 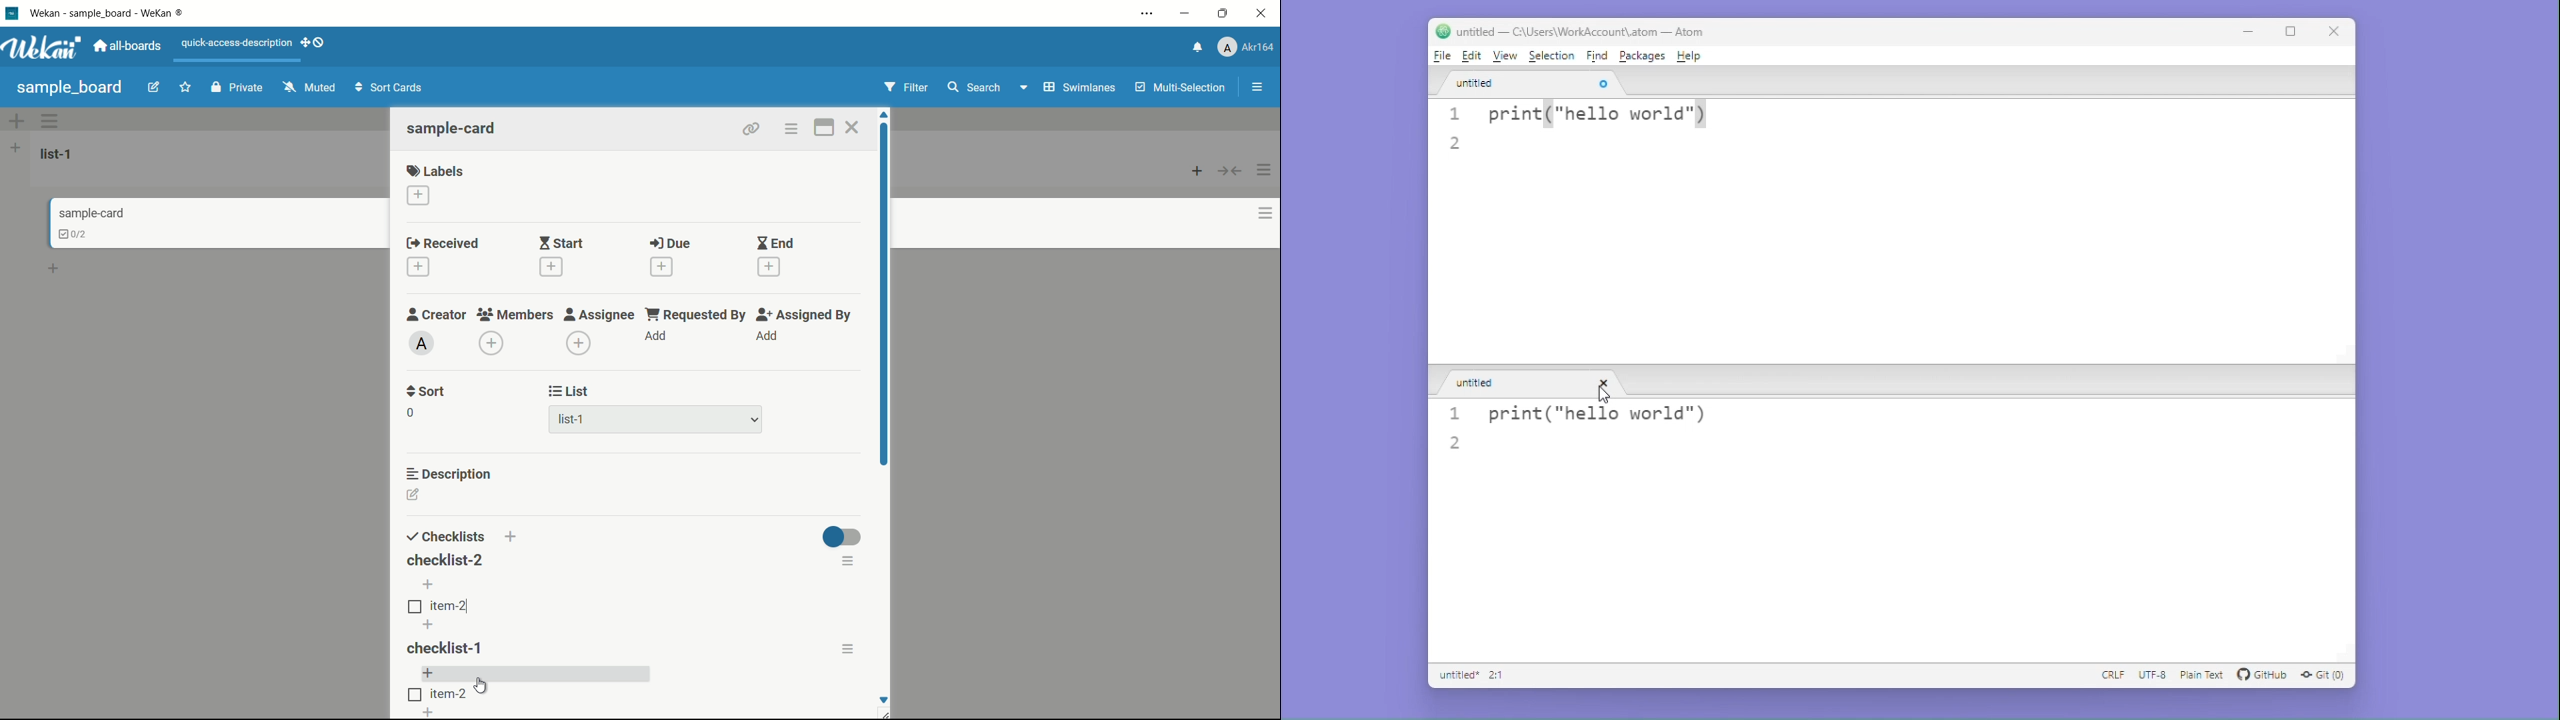 I want to click on scroll up, so click(x=885, y=115).